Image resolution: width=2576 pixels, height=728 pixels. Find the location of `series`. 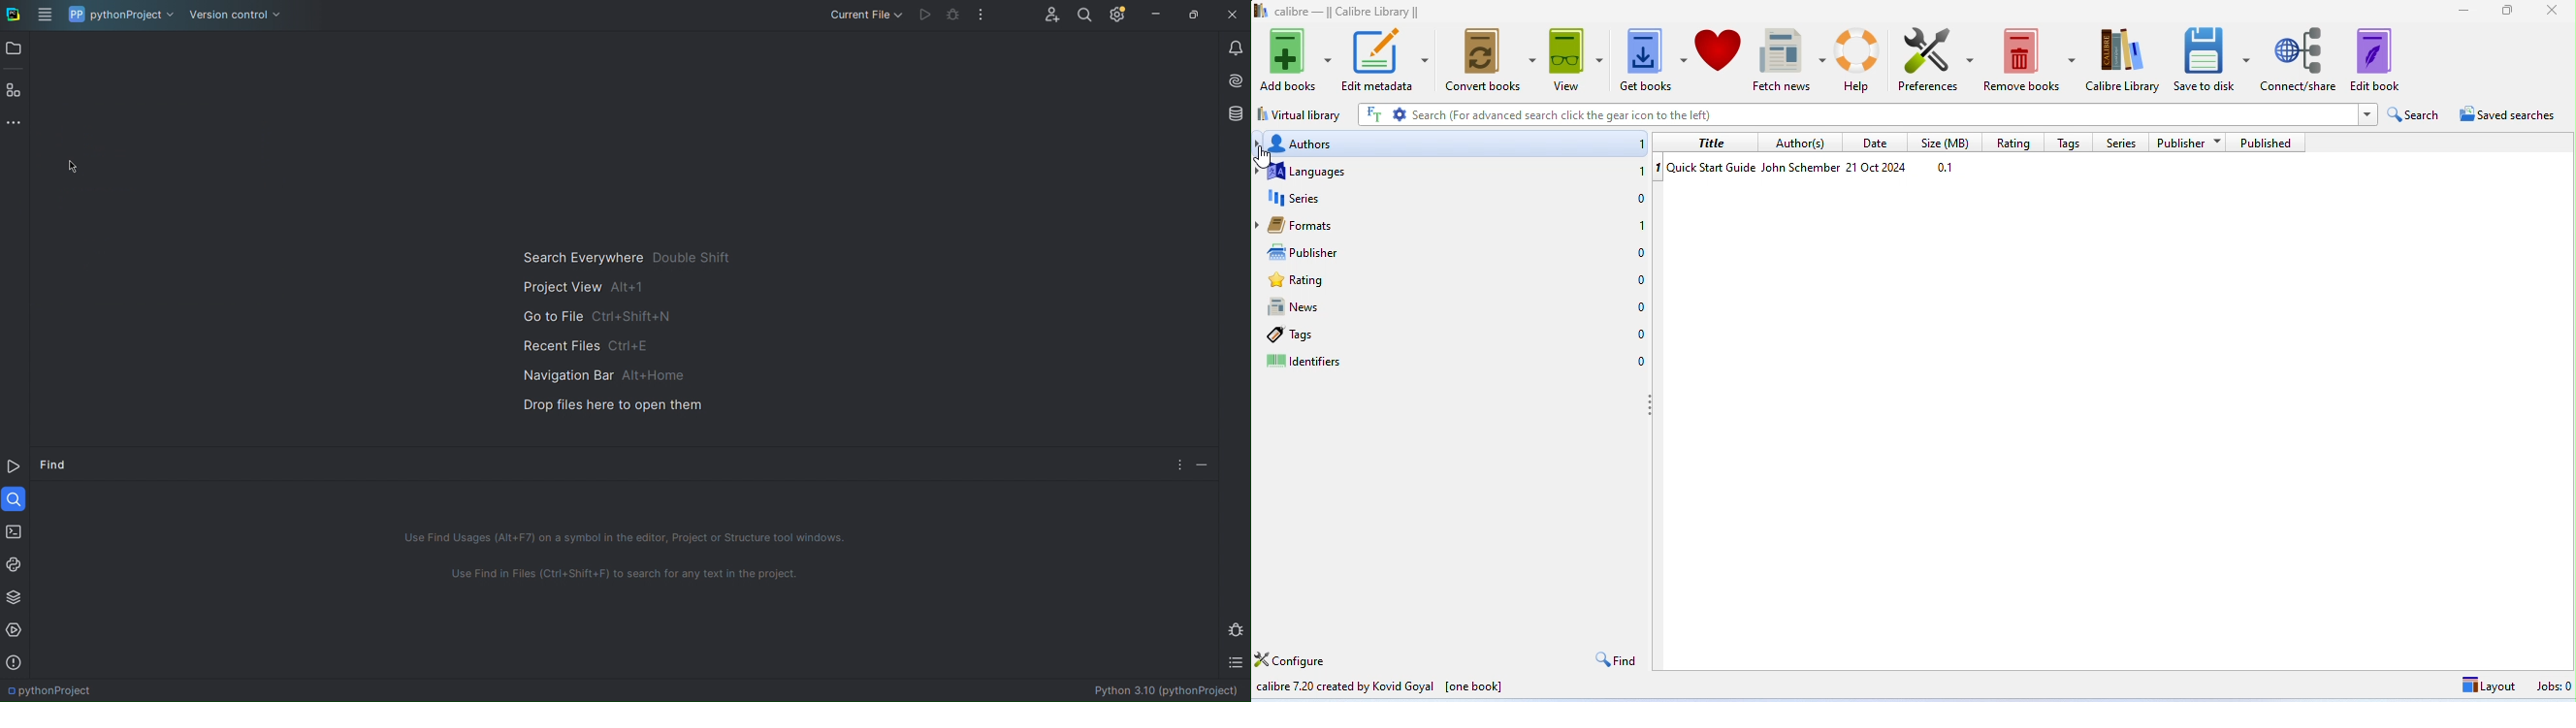

series is located at coordinates (2123, 144).